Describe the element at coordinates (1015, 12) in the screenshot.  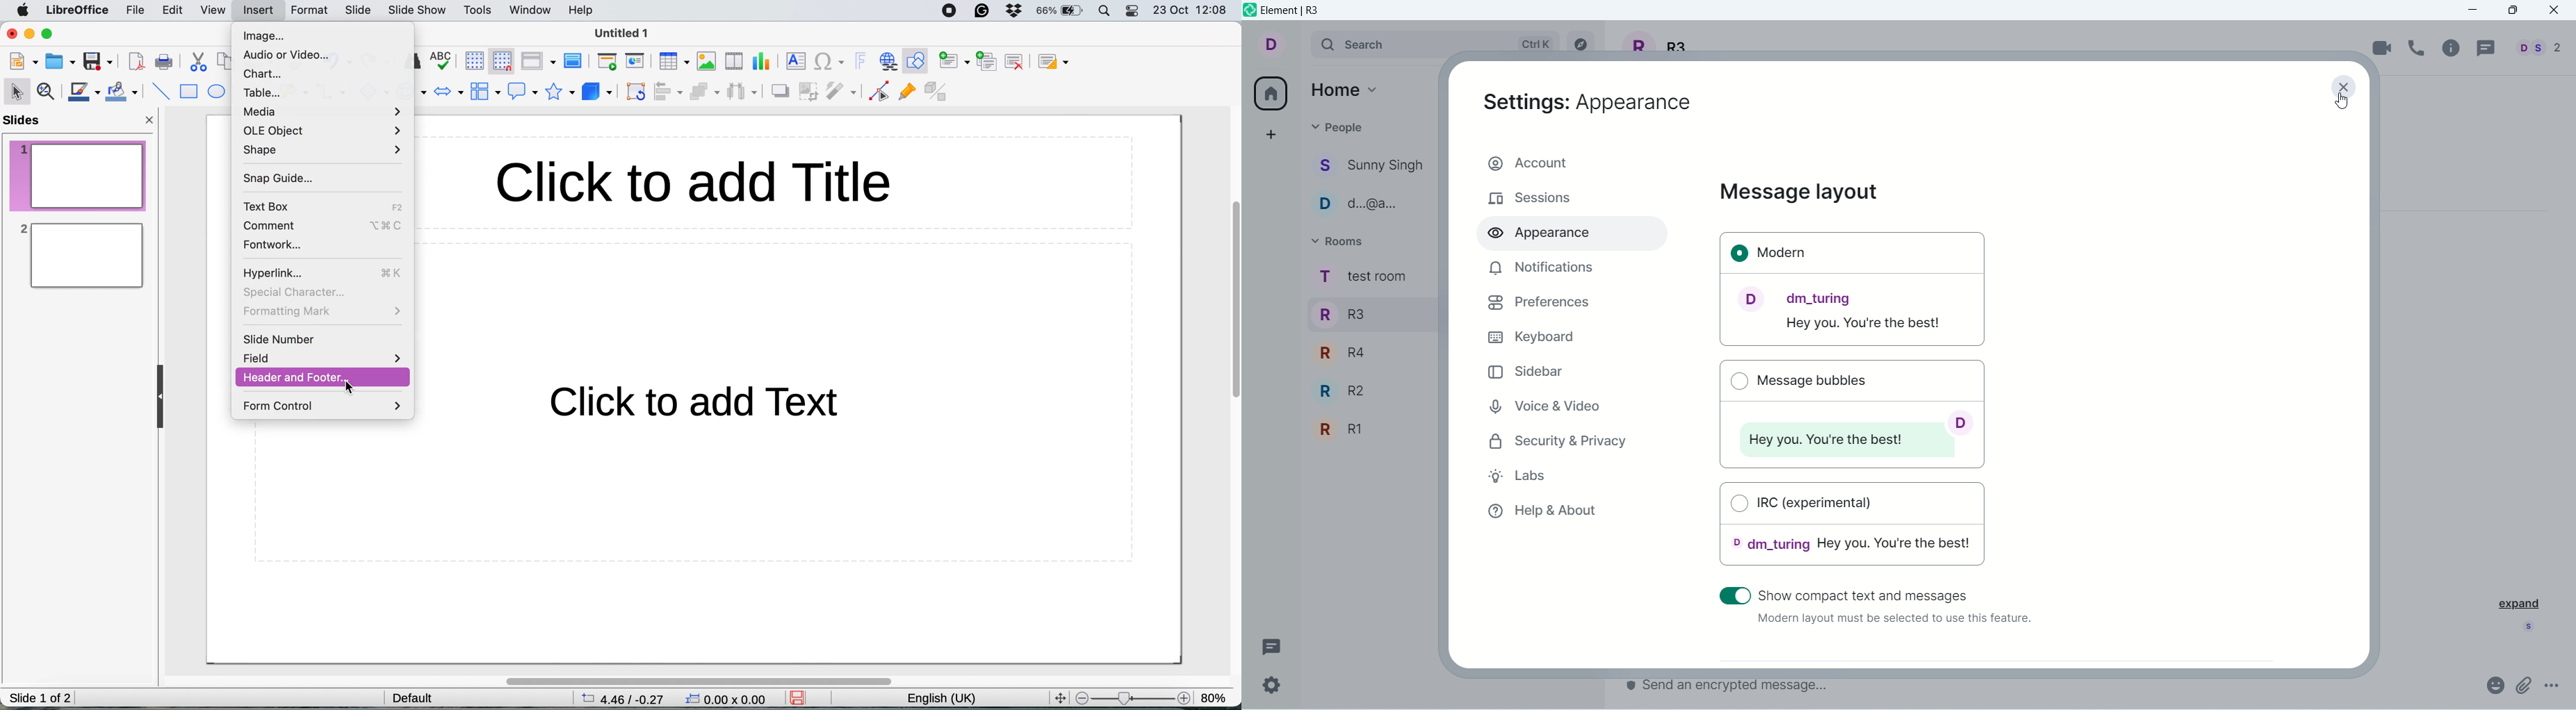
I see `dropbox` at that location.